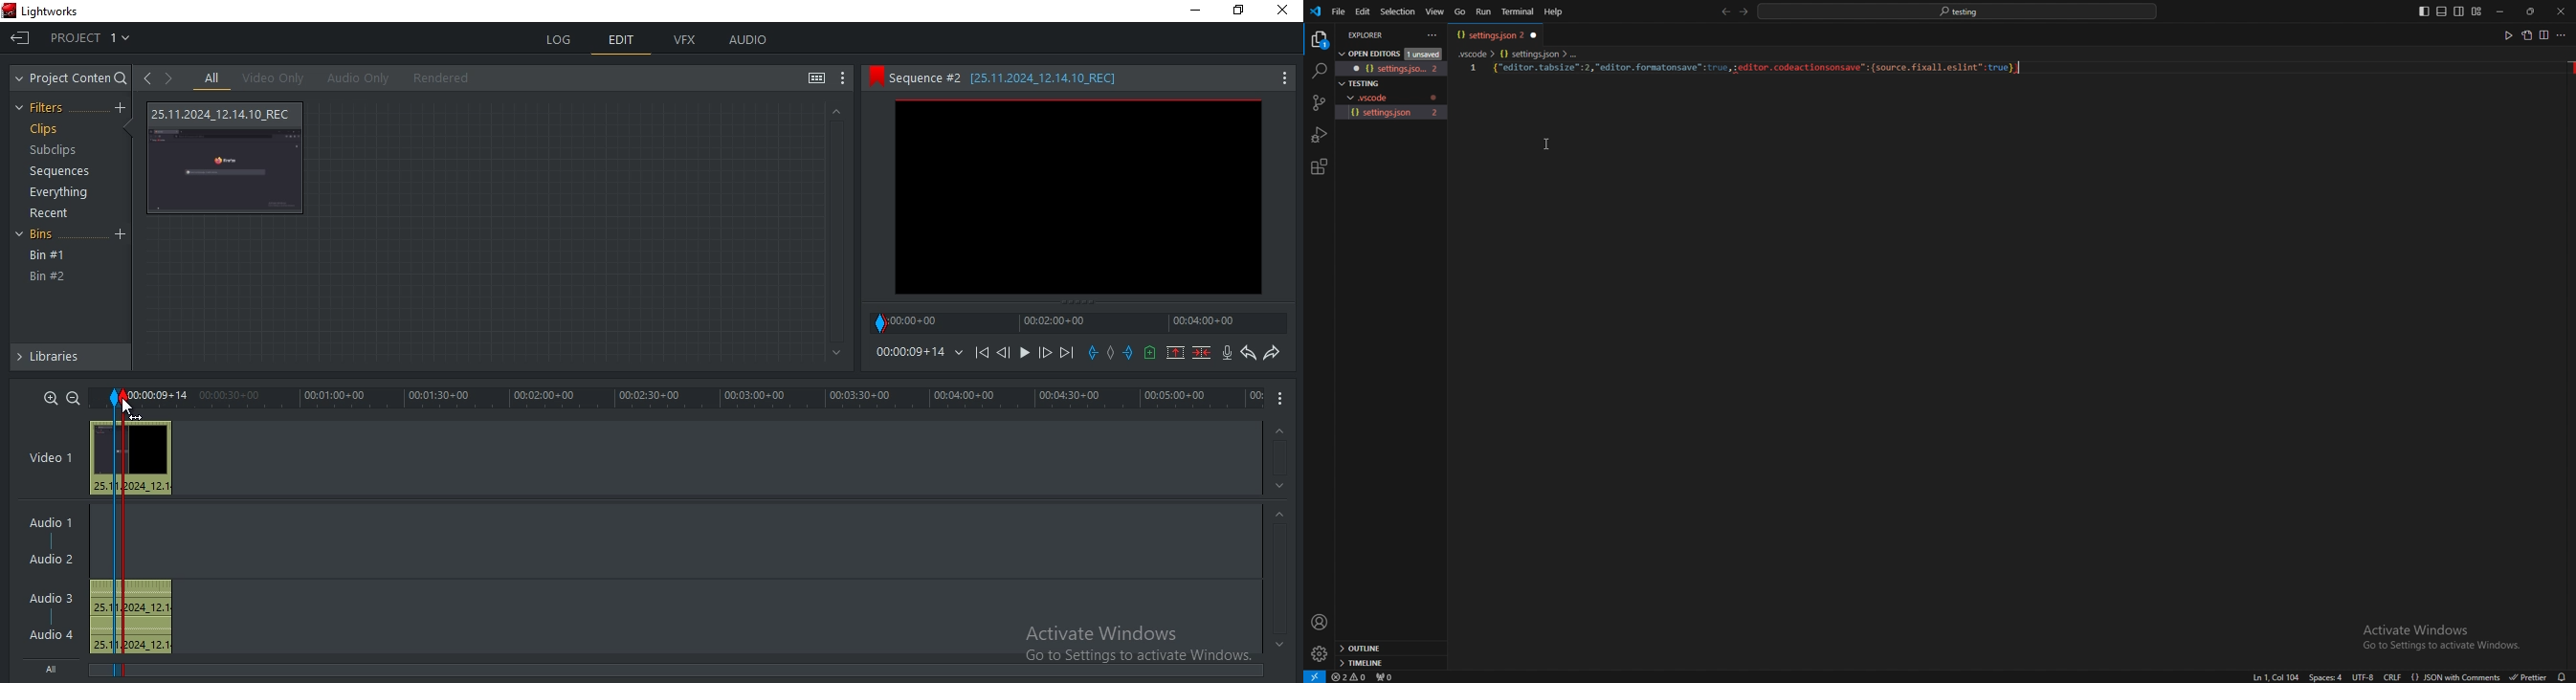 The height and width of the screenshot is (700, 2576). I want to click on add an out mark, so click(1129, 353).